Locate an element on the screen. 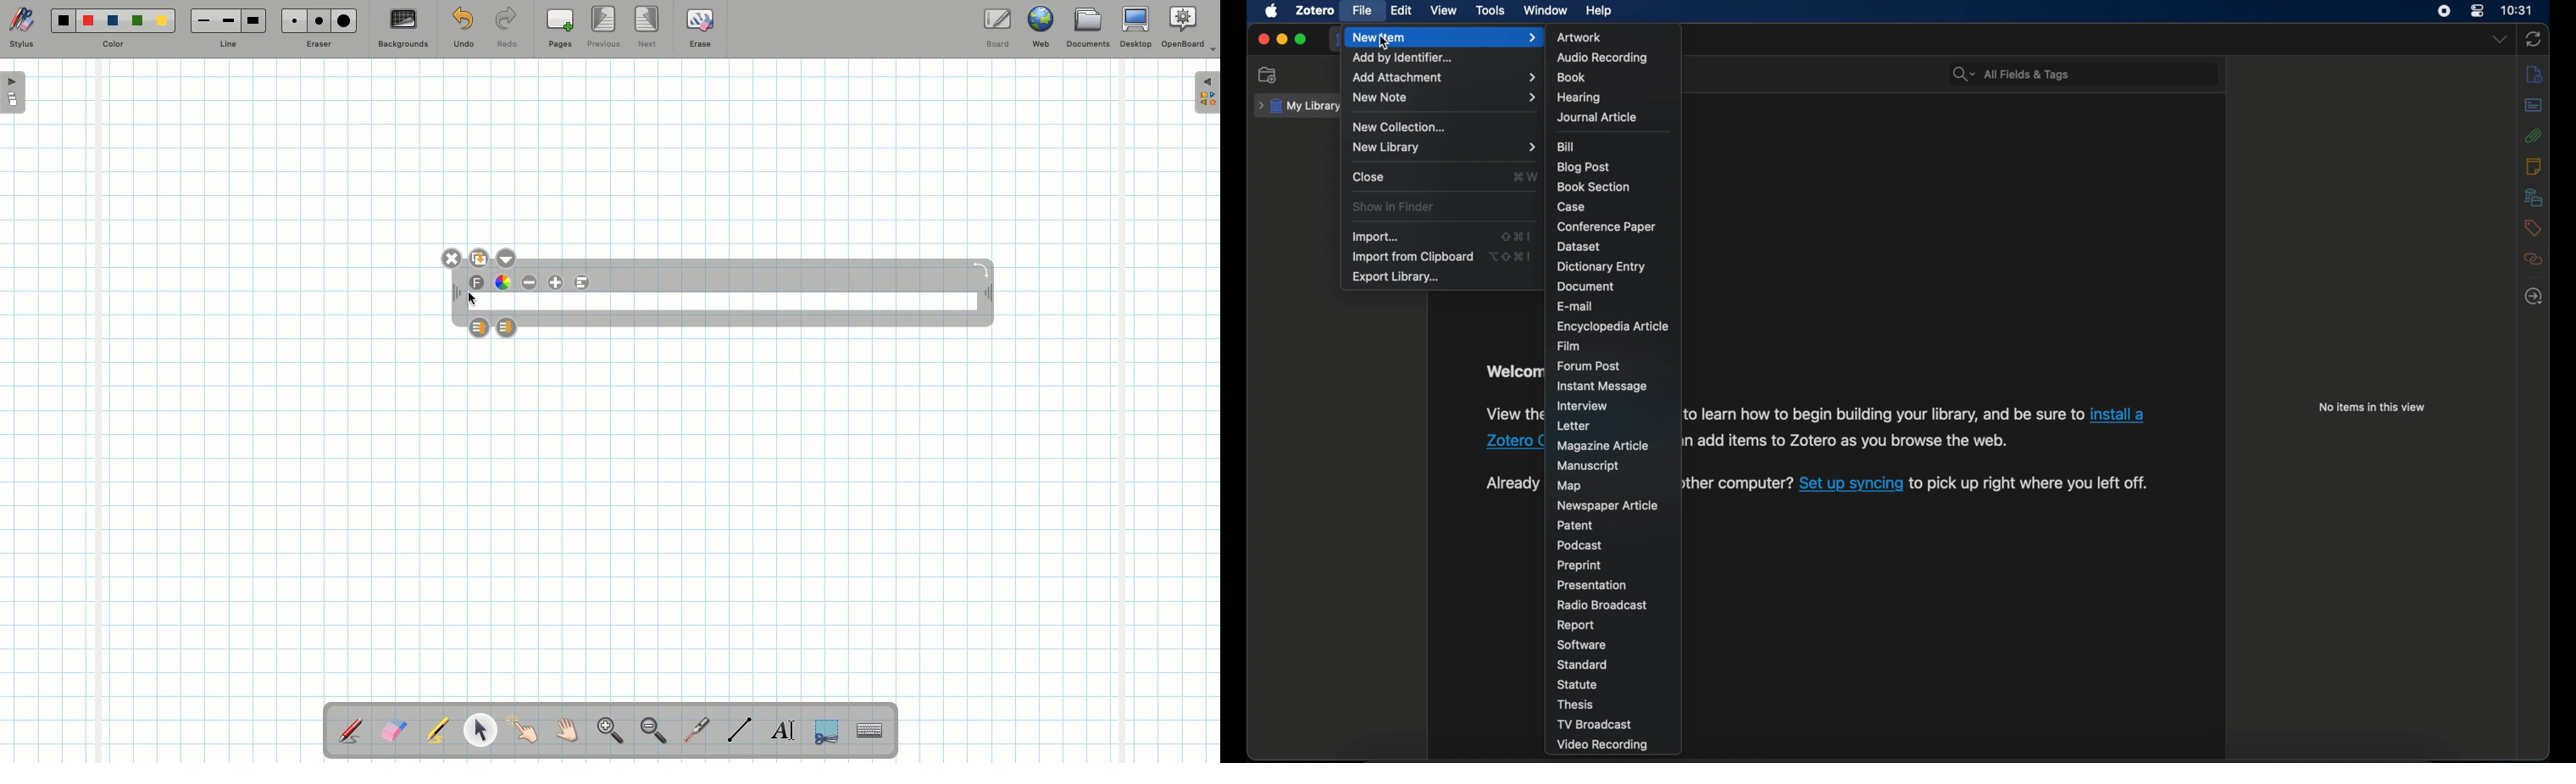 This screenshot has width=2576, height=784. shortcut is located at coordinates (1525, 176).